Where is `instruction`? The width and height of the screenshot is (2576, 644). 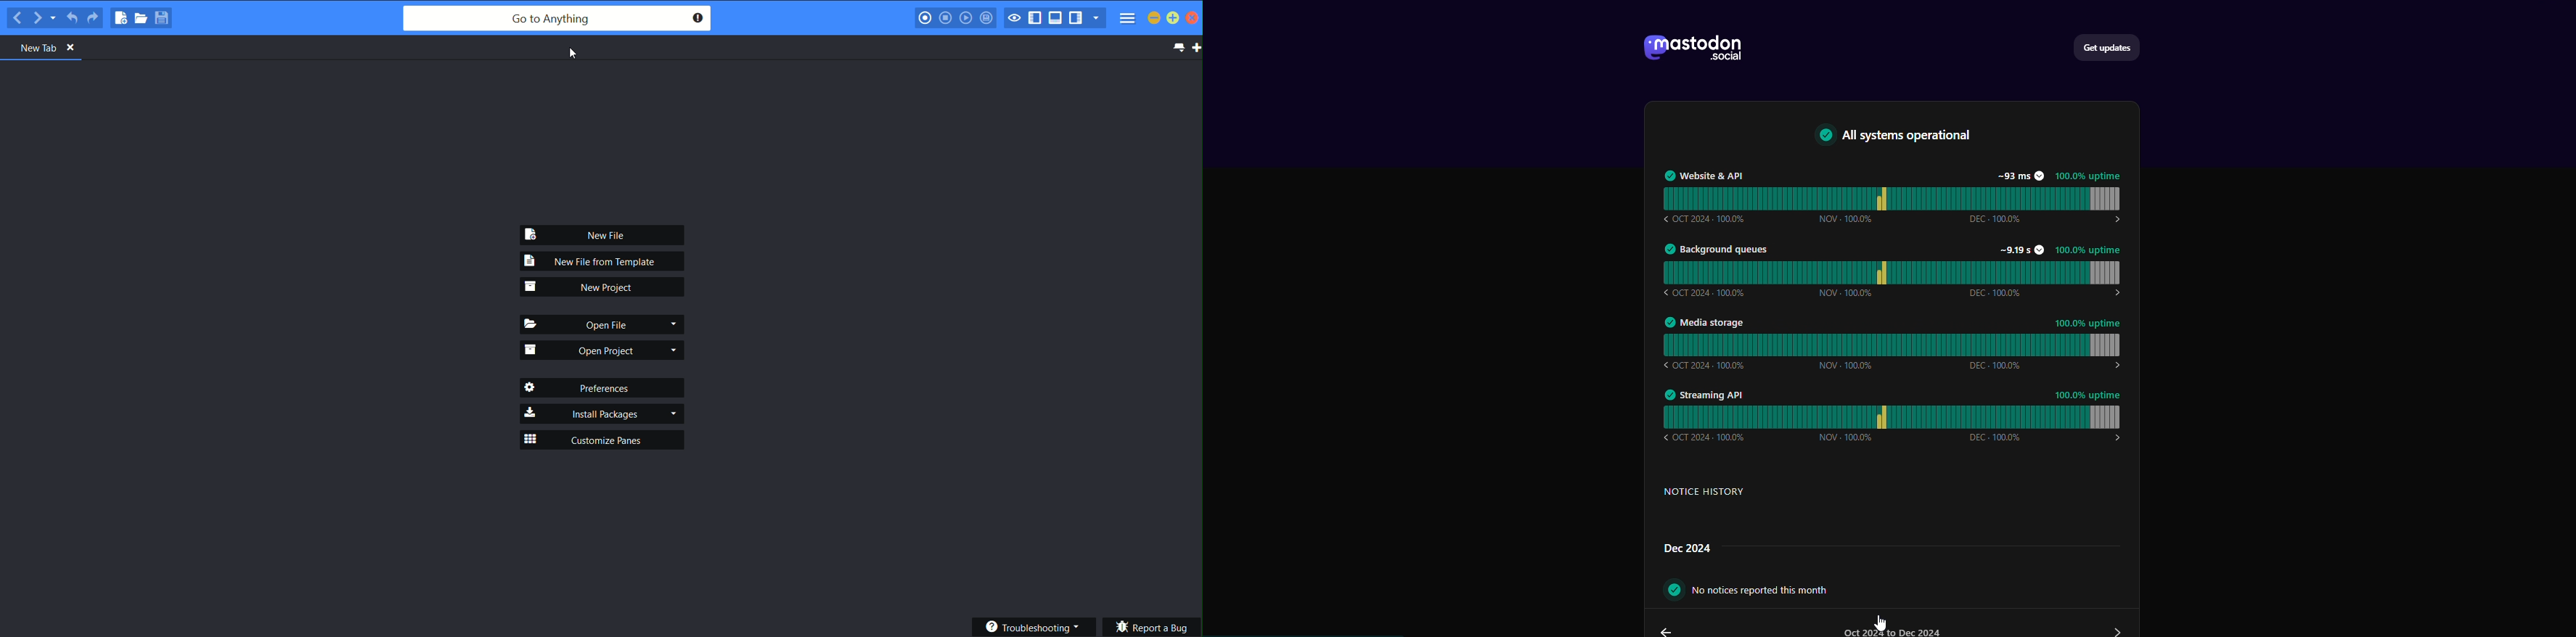 instruction is located at coordinates (1795, 588).